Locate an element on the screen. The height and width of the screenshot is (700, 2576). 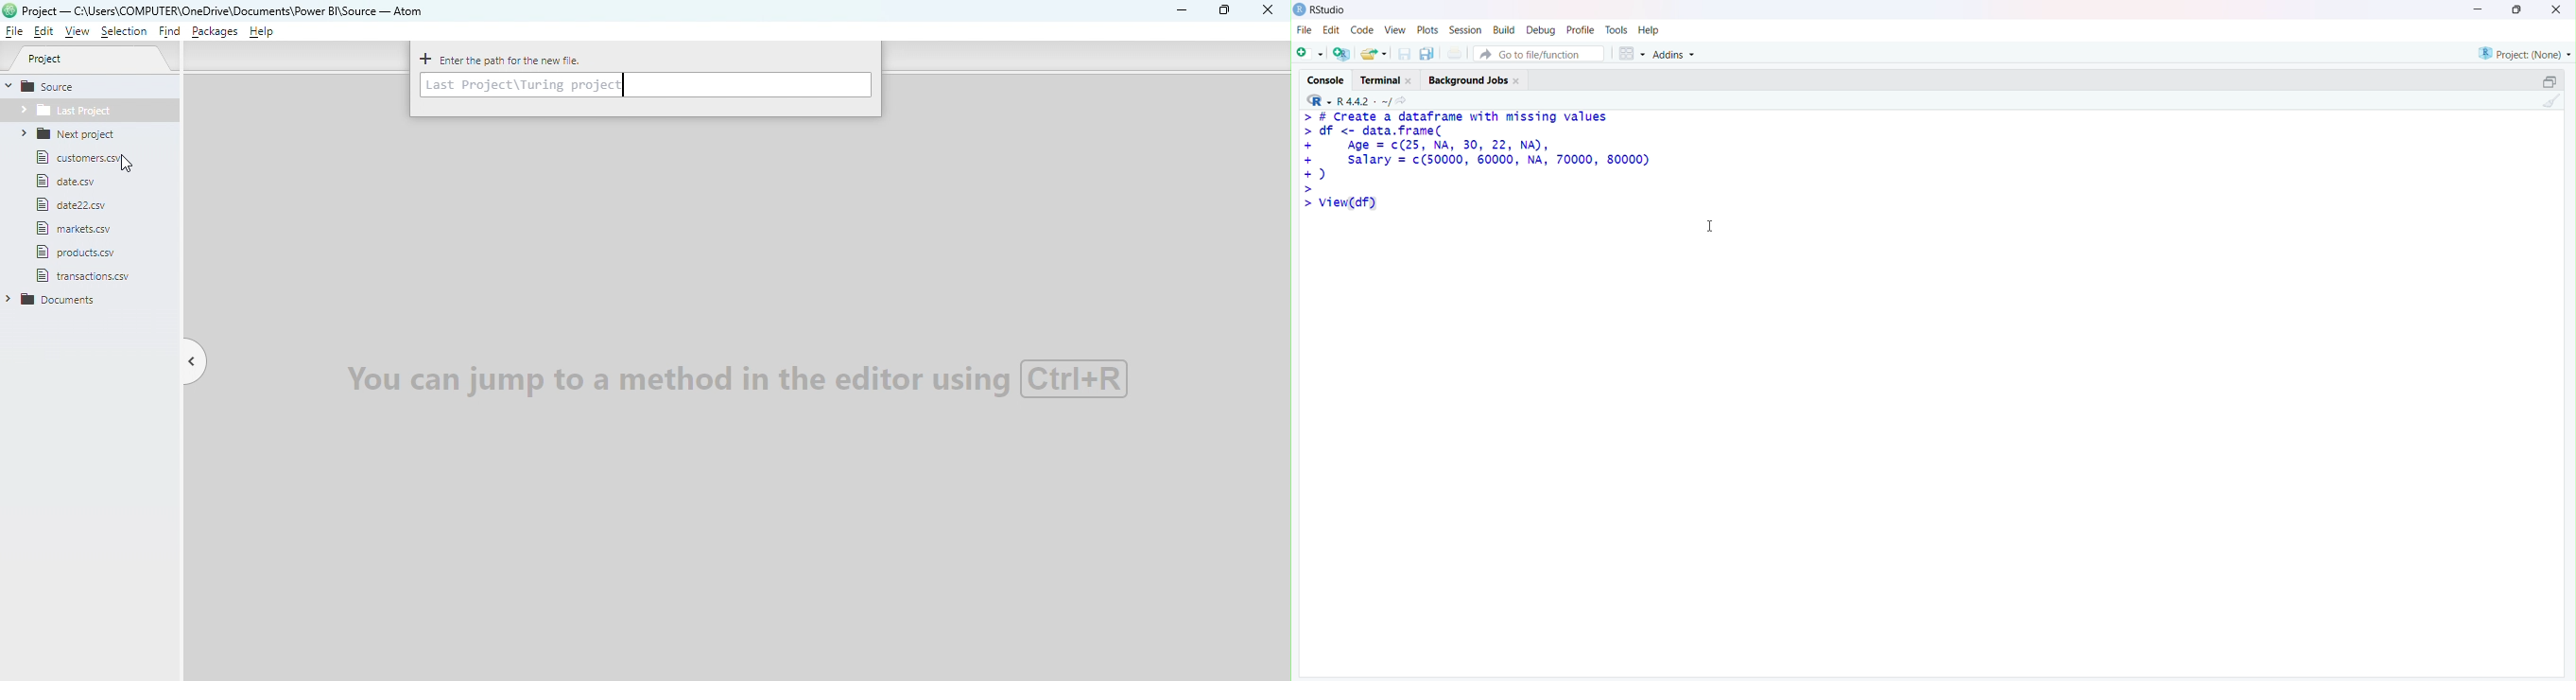
Help is located at coordinates (265, 34).